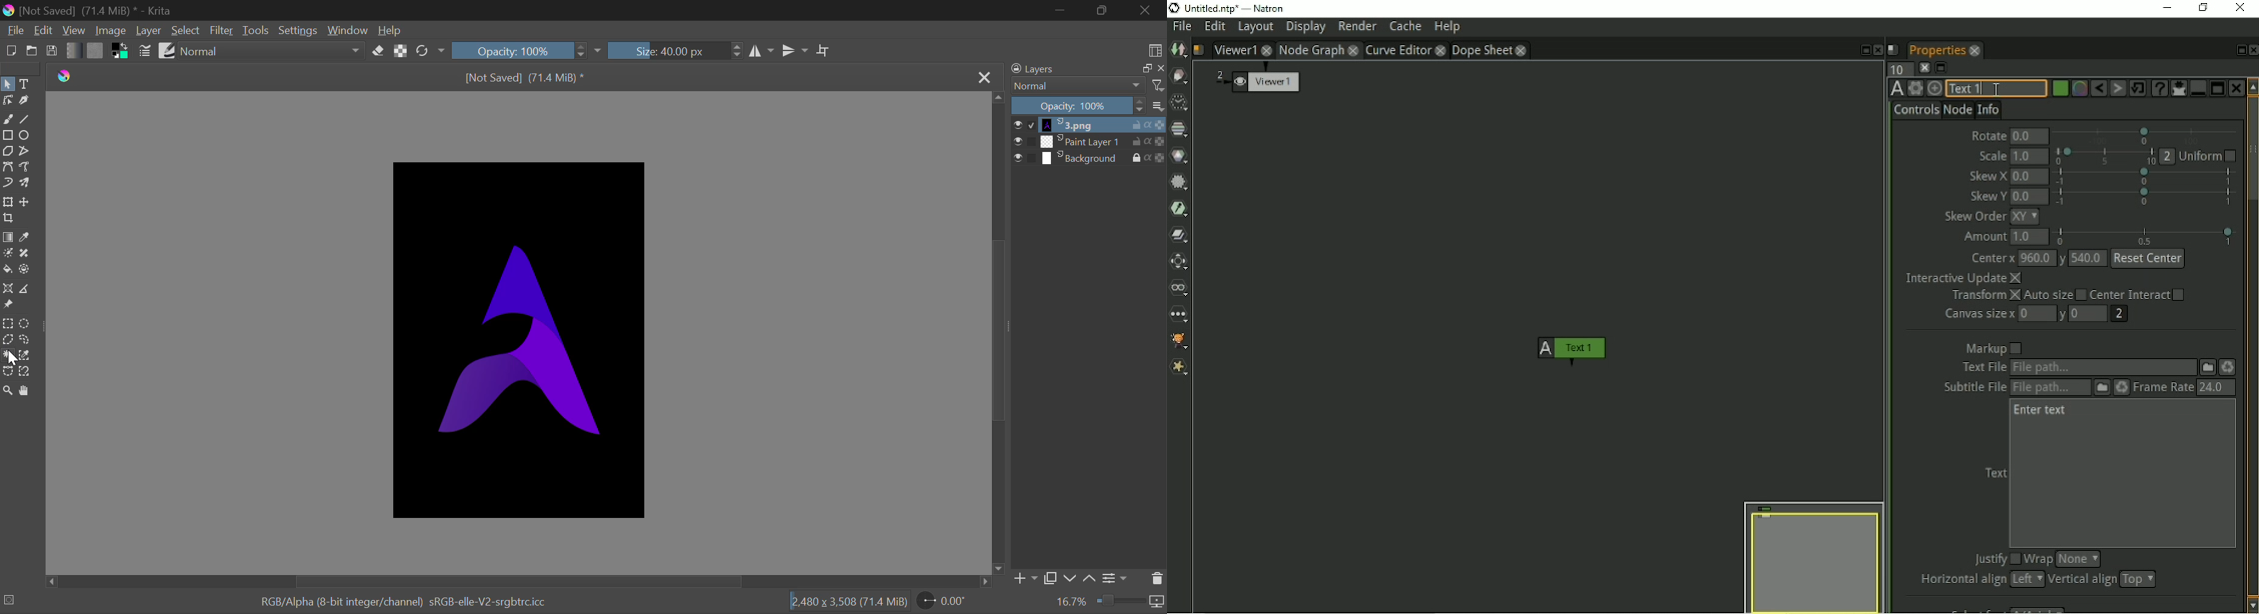  Describe the element at coordinates (1989, 109) in the screenshot. I see `Info` at that location.